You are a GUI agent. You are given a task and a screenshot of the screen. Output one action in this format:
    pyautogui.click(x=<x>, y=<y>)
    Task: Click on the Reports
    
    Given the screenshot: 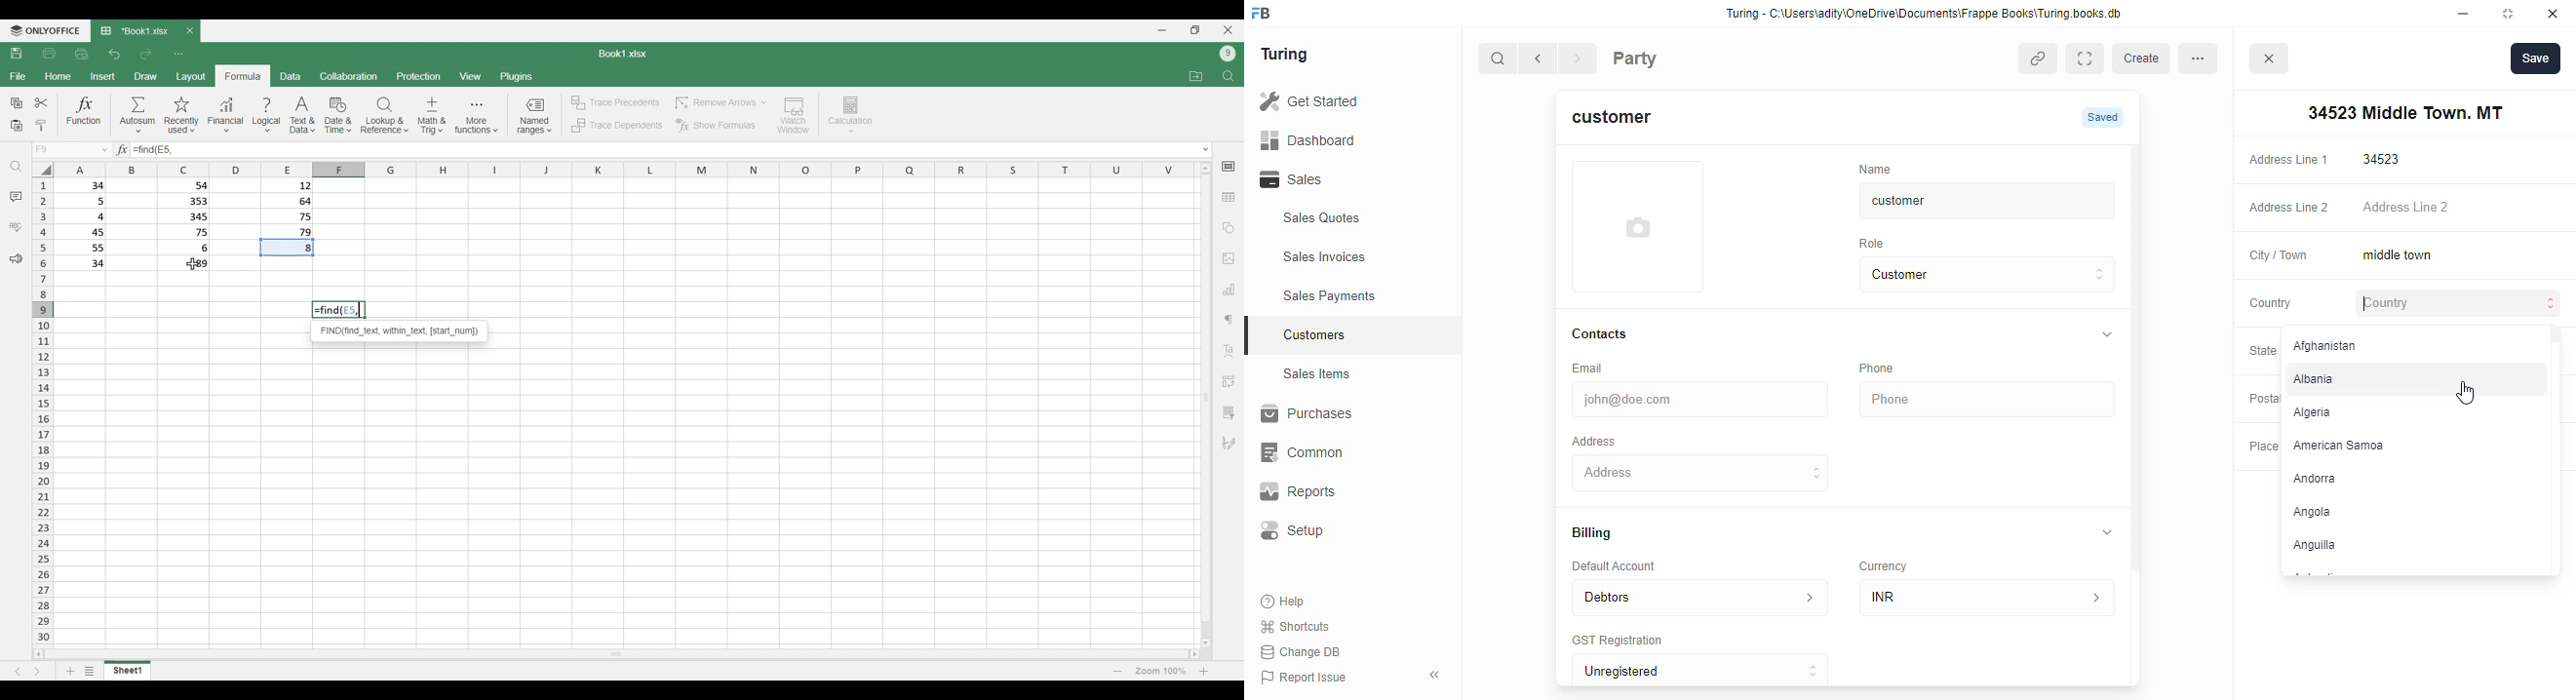 What is the action you would take?
    pyautogui.click(x=1333, y=492)
    